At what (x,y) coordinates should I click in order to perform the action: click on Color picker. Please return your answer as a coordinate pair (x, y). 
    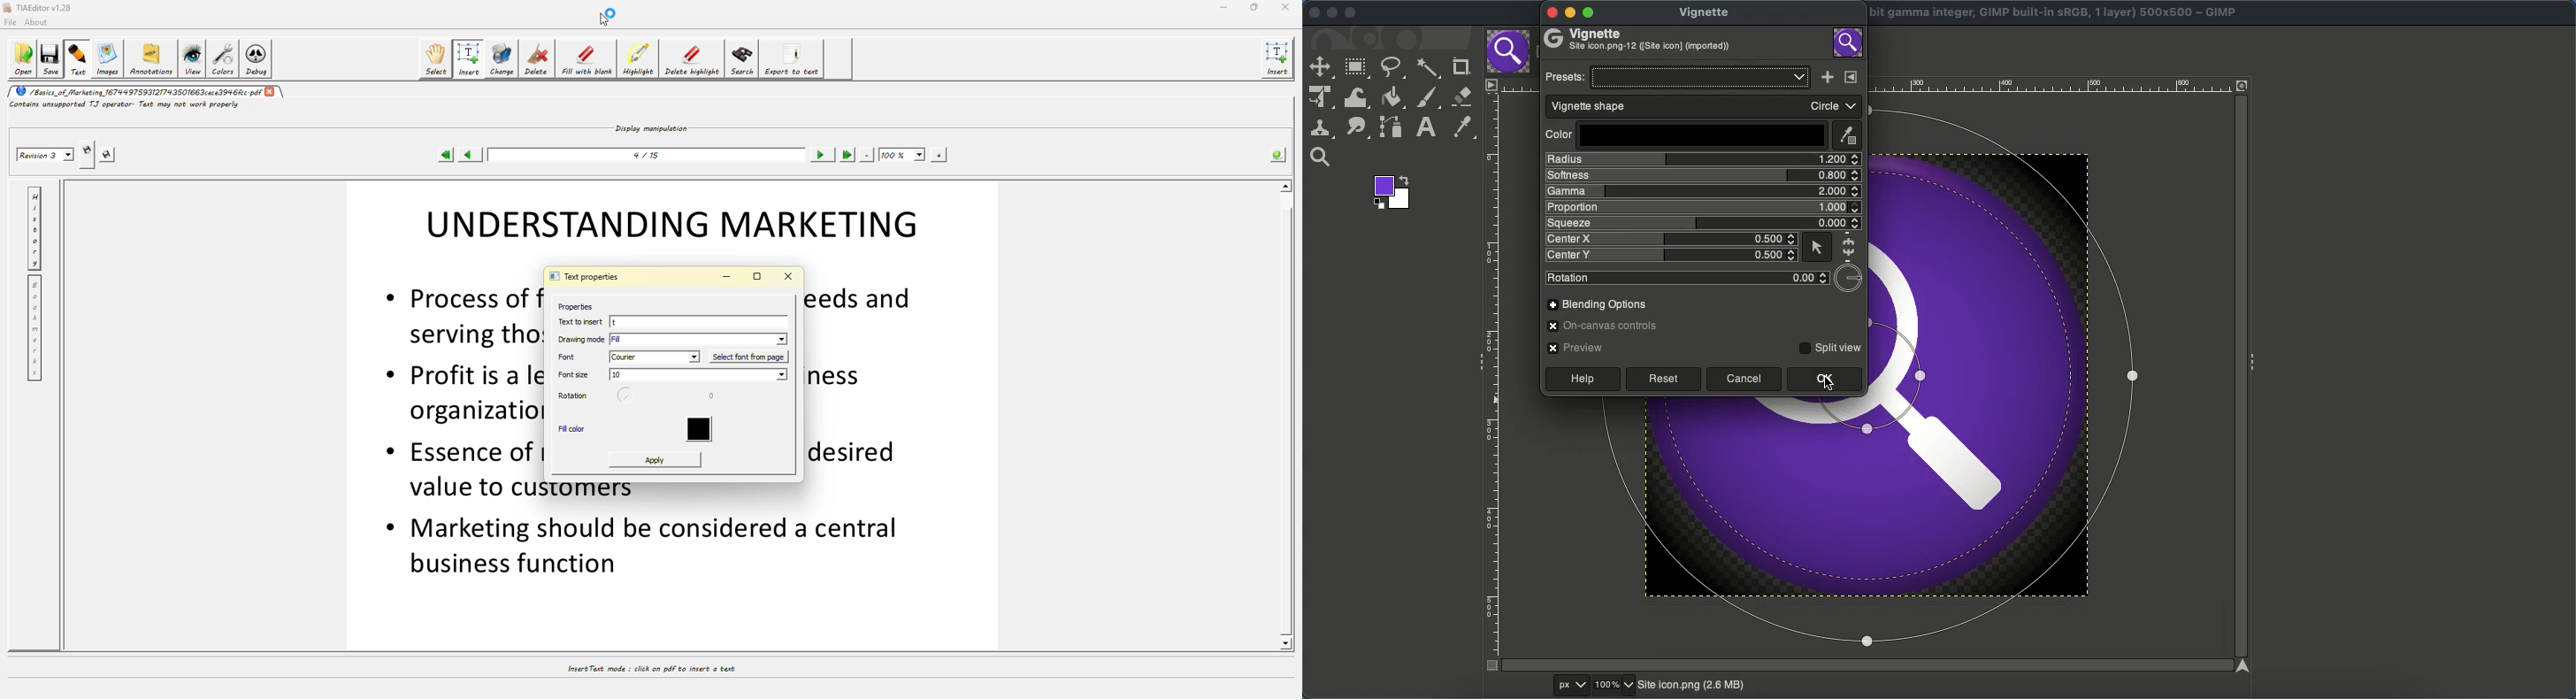
    Looking at the image, I should click on (1845, 135).